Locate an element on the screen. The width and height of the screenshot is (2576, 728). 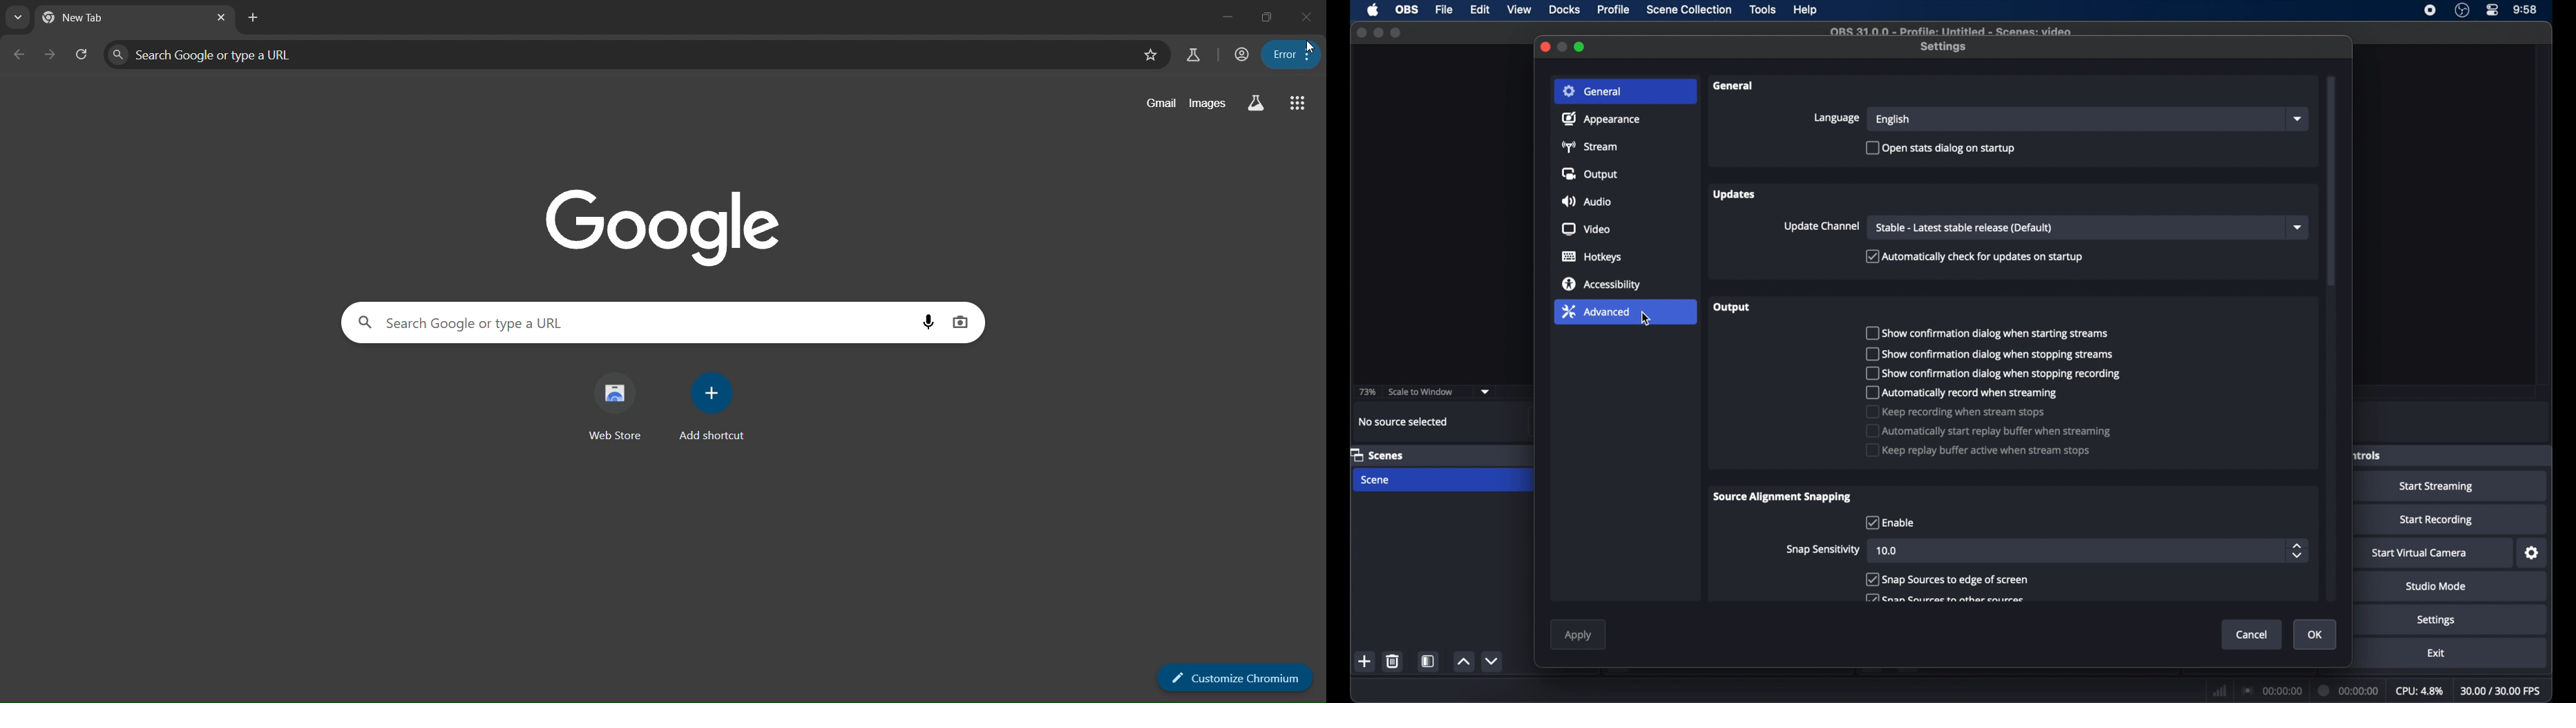
fps is located at coordinates (2502, 691).